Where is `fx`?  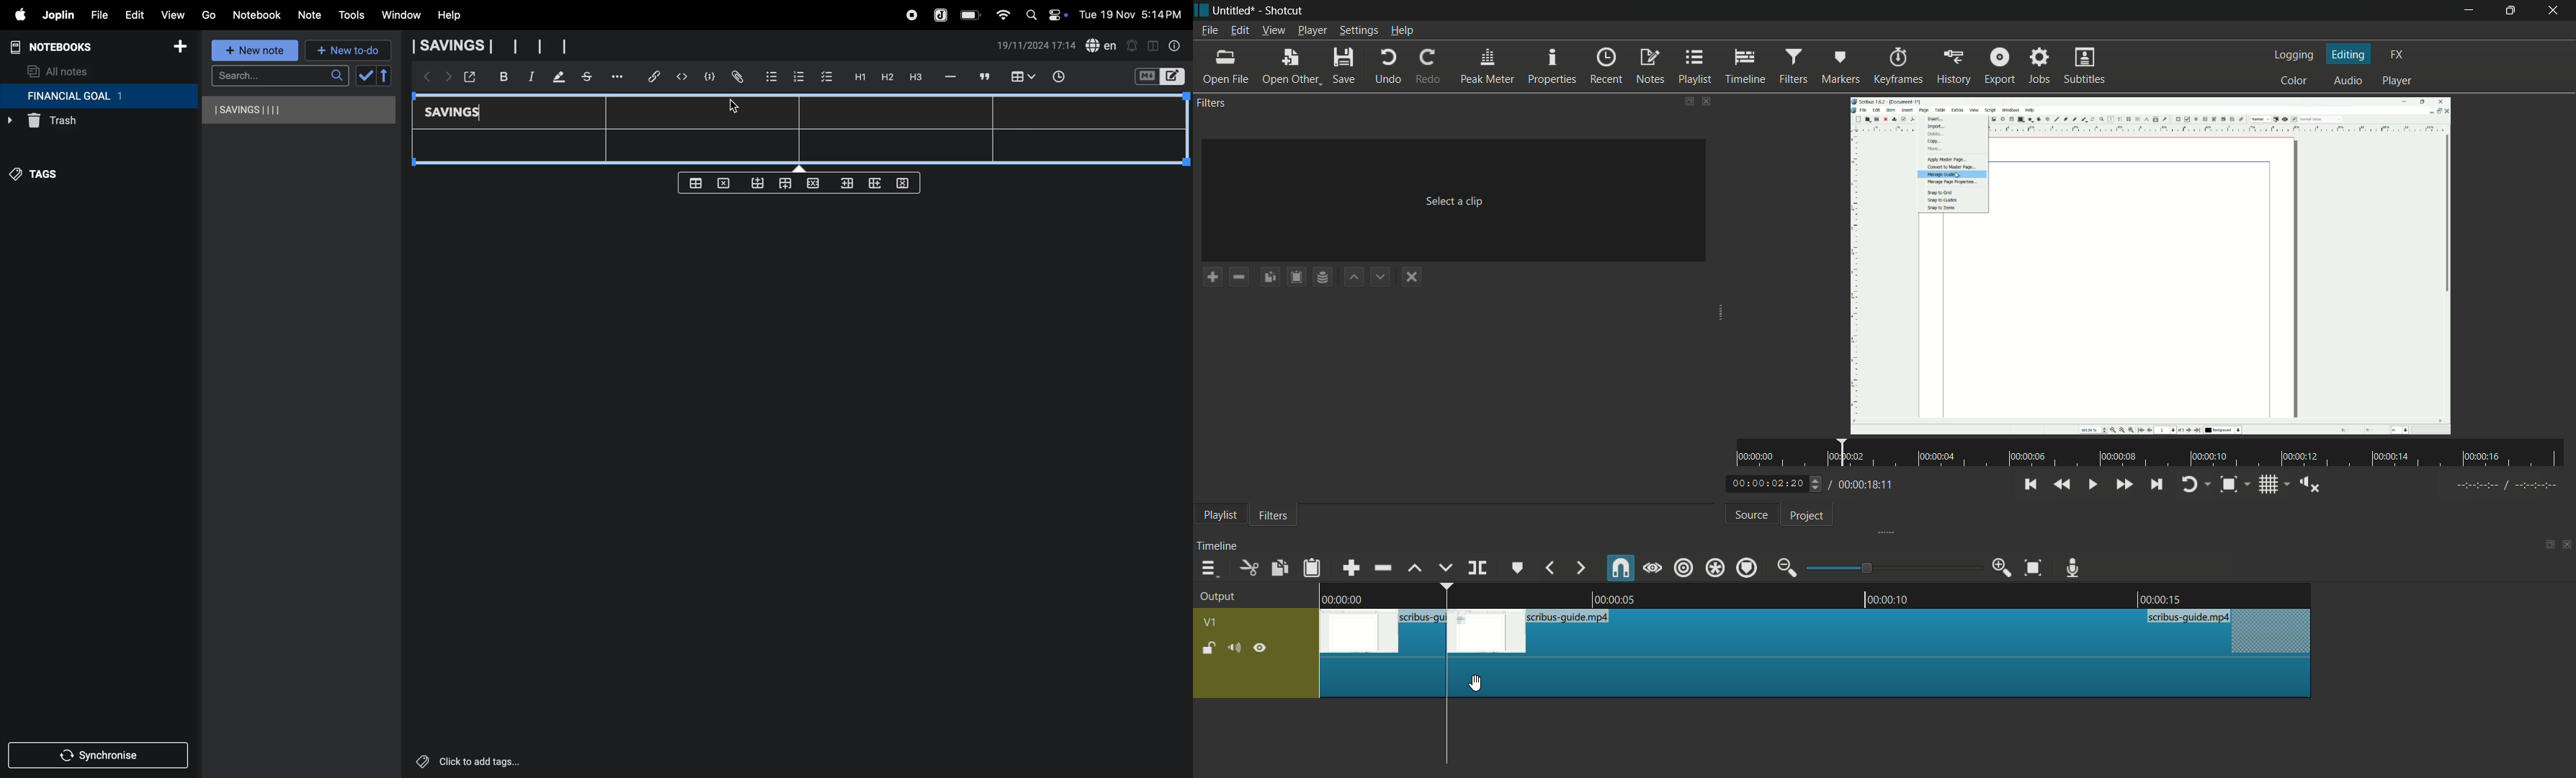 fx is located at coordinates (2397, 53).